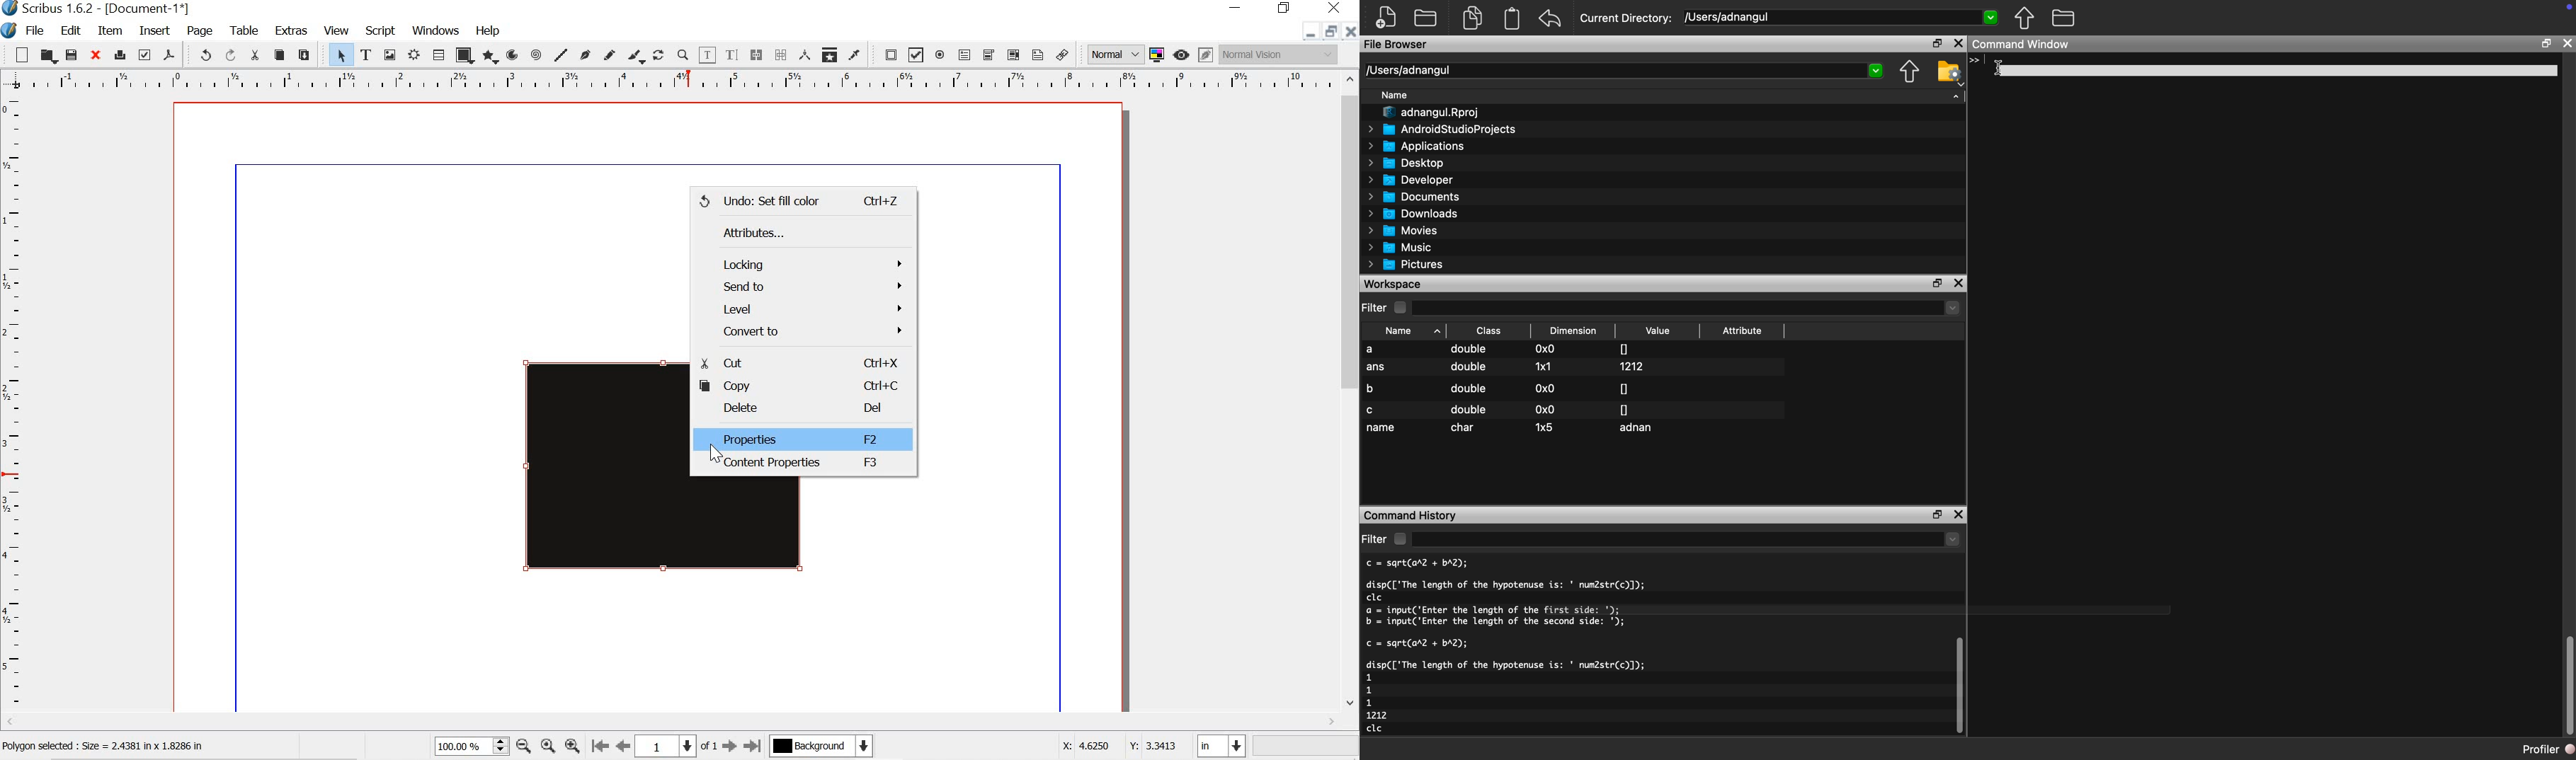 The width and height of the screenshot is (2576, 784). I want to click on item, so click(110, 31).